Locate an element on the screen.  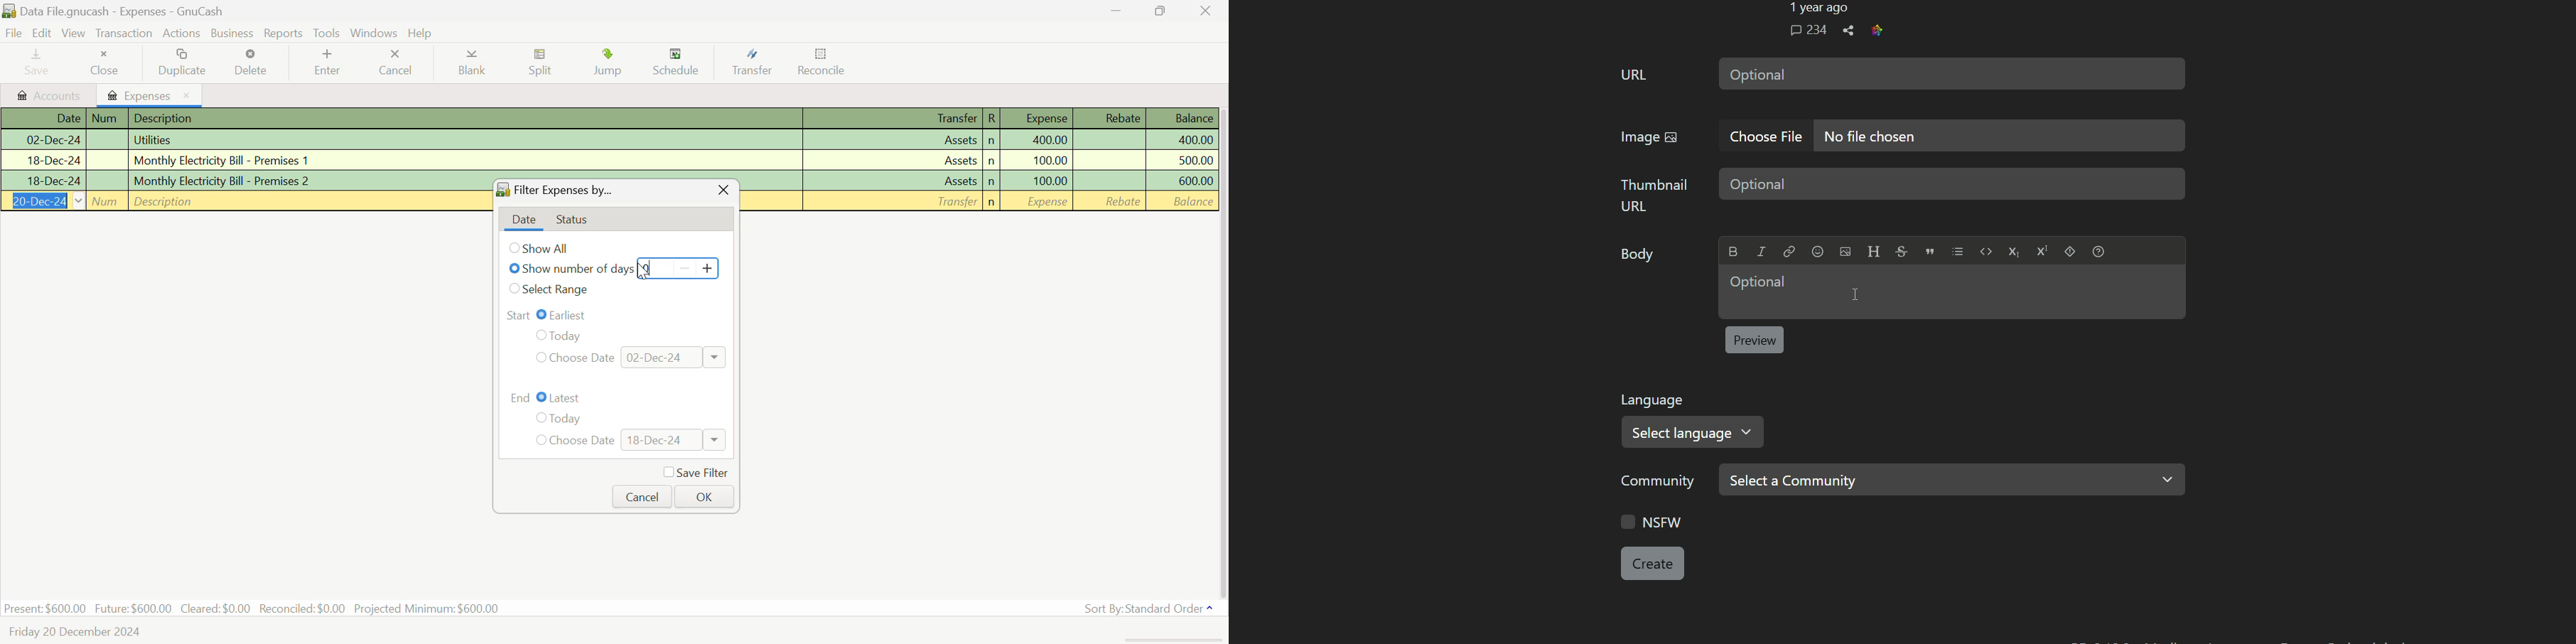
Split is located at coordinates (543, 64).